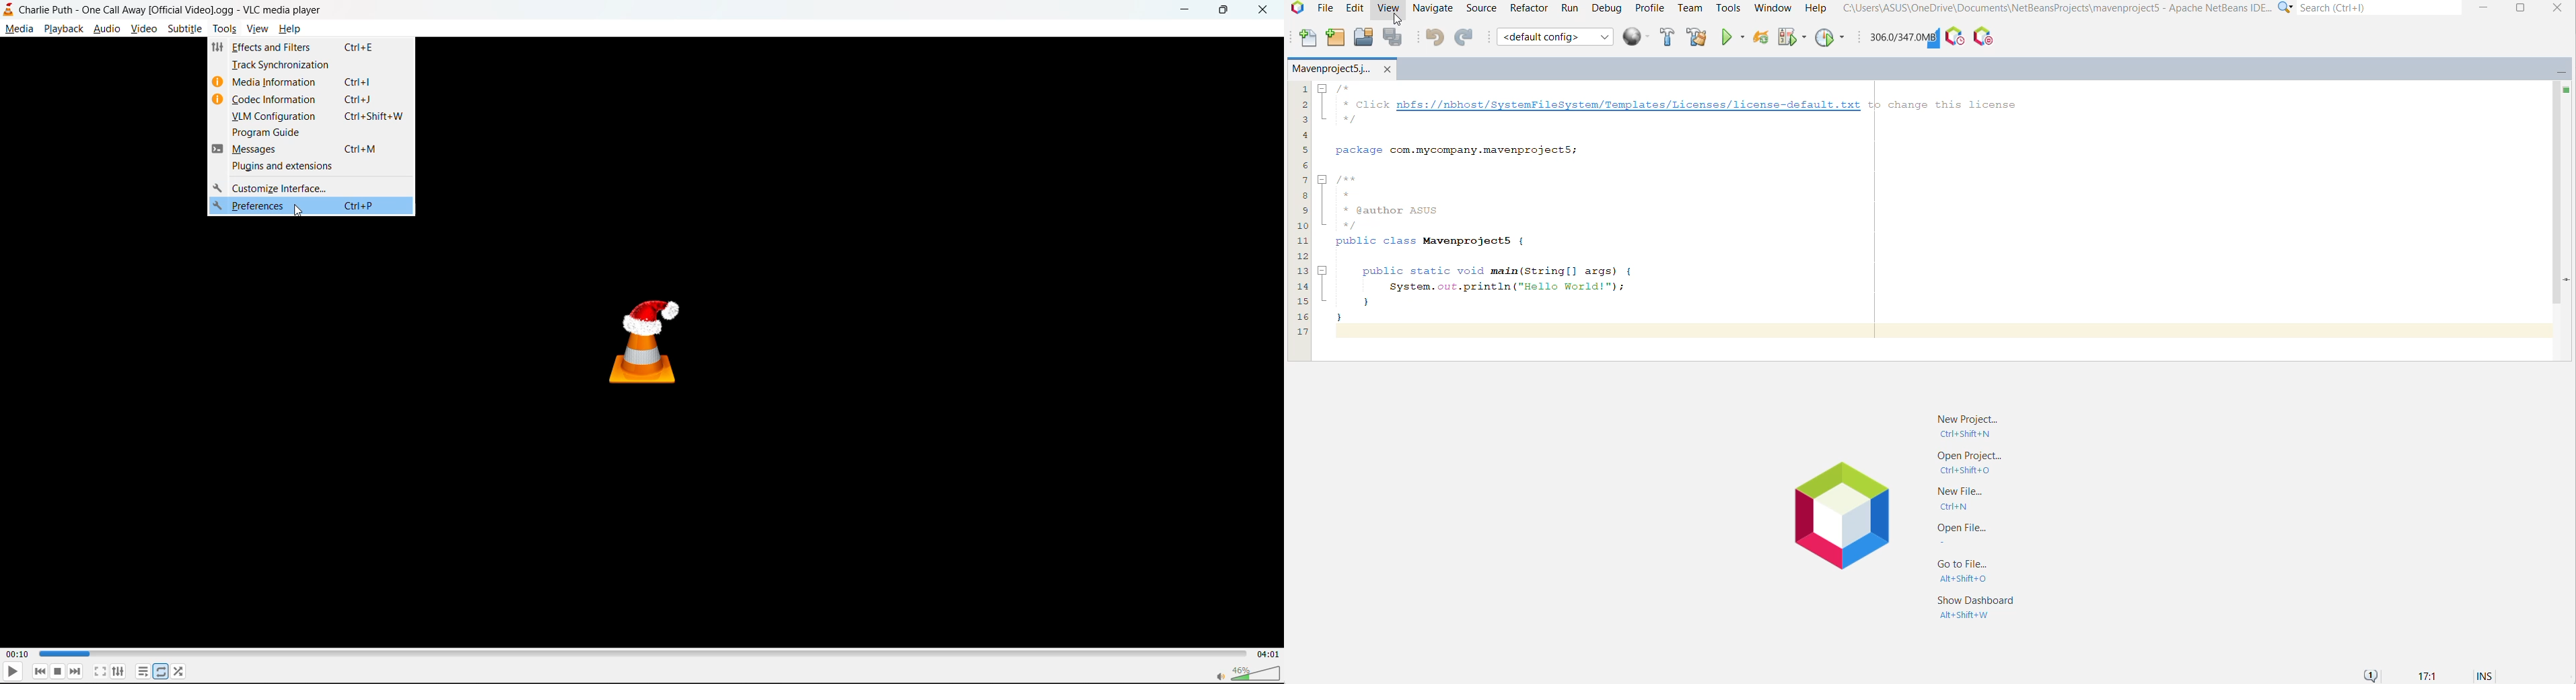 The height and width of the screenshot is (700, 2576). I want to click on vlm configuration, so click(318, 117).